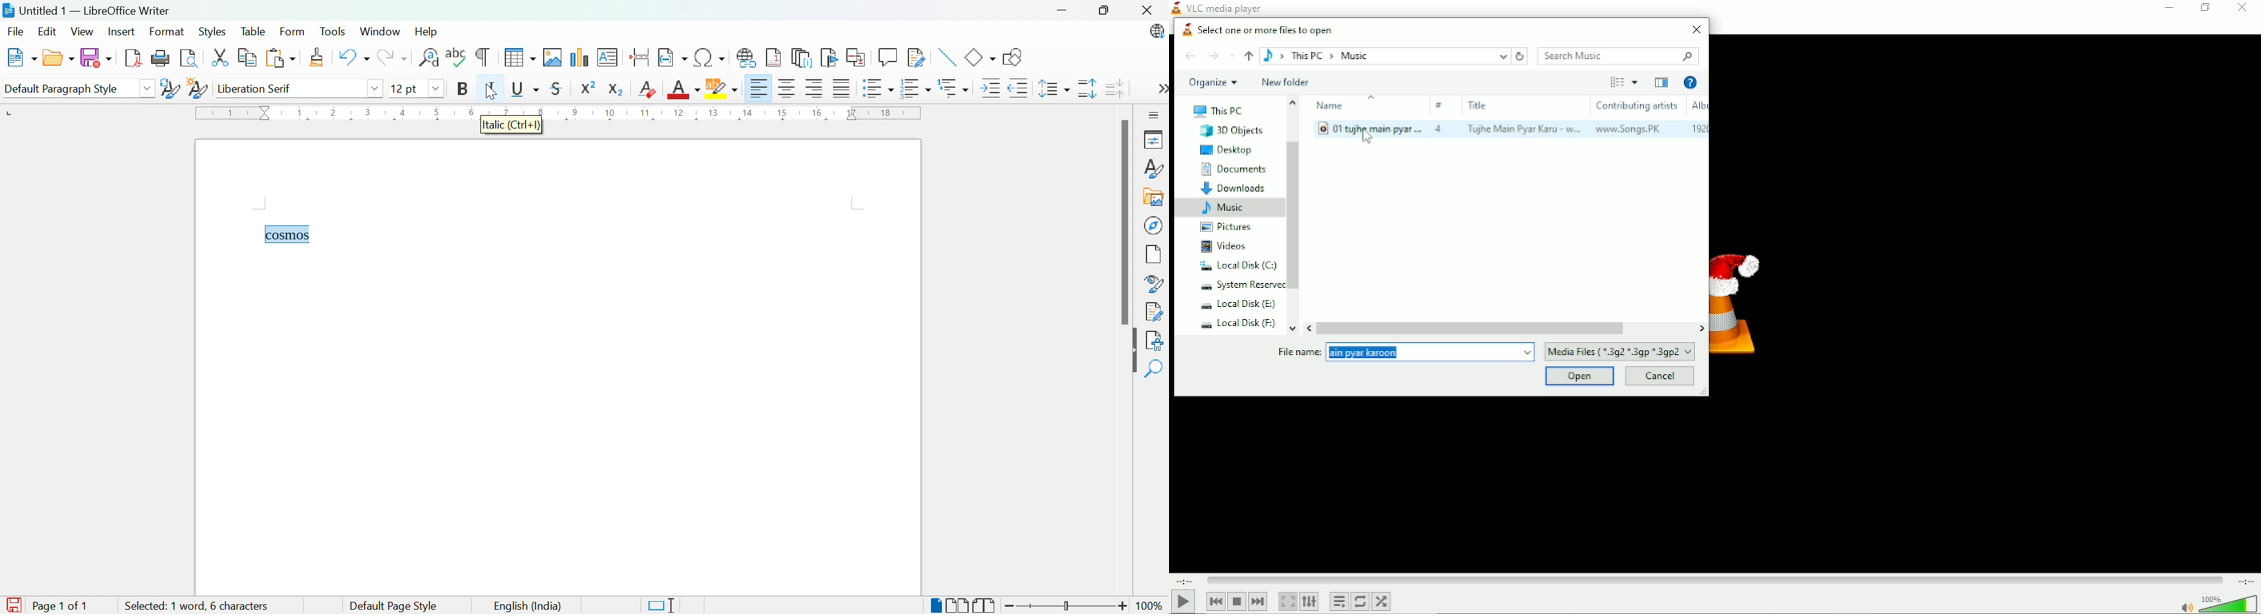 This screenshot has width=2268, height=616. I want to click on Bold, so click(460, 88).